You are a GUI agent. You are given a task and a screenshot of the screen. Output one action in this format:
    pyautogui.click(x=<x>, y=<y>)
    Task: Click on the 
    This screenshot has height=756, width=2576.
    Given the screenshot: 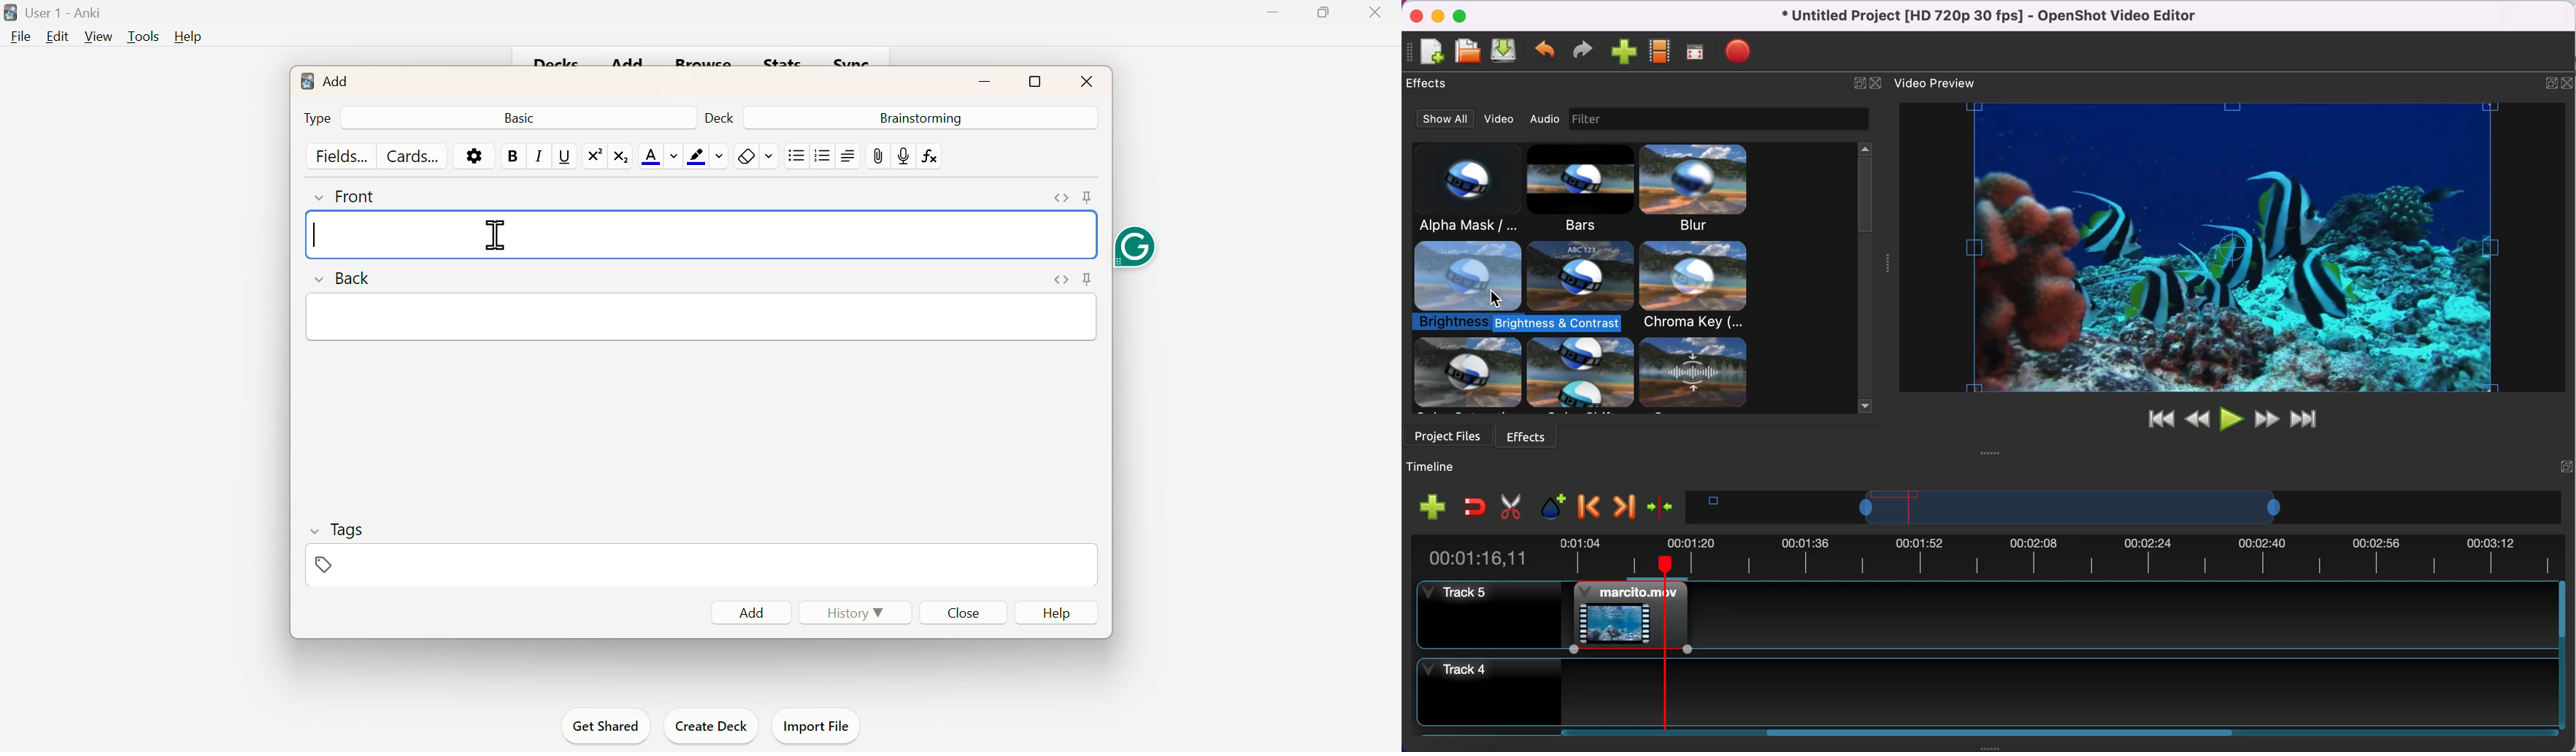 What is the action you would take?
    pyautogui.click(x=1380, y=15)
    